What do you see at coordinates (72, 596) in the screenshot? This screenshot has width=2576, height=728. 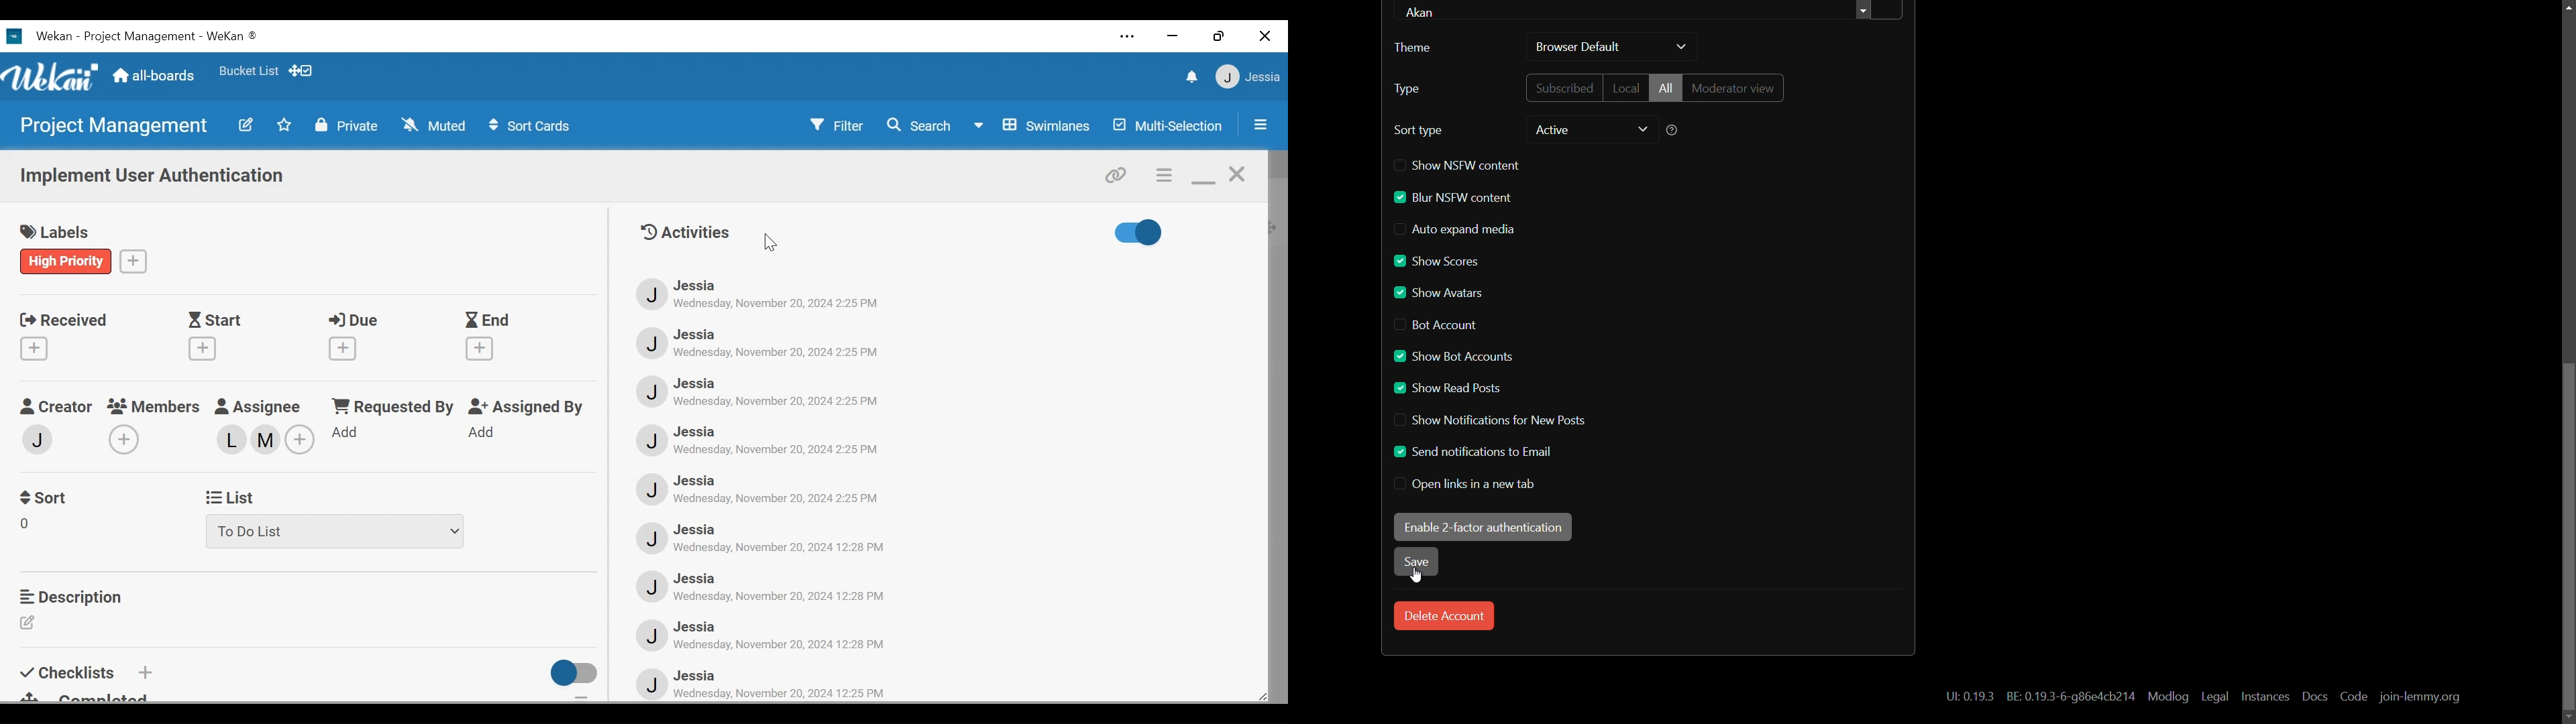 I see `Description` at bounding box center [72, 596].